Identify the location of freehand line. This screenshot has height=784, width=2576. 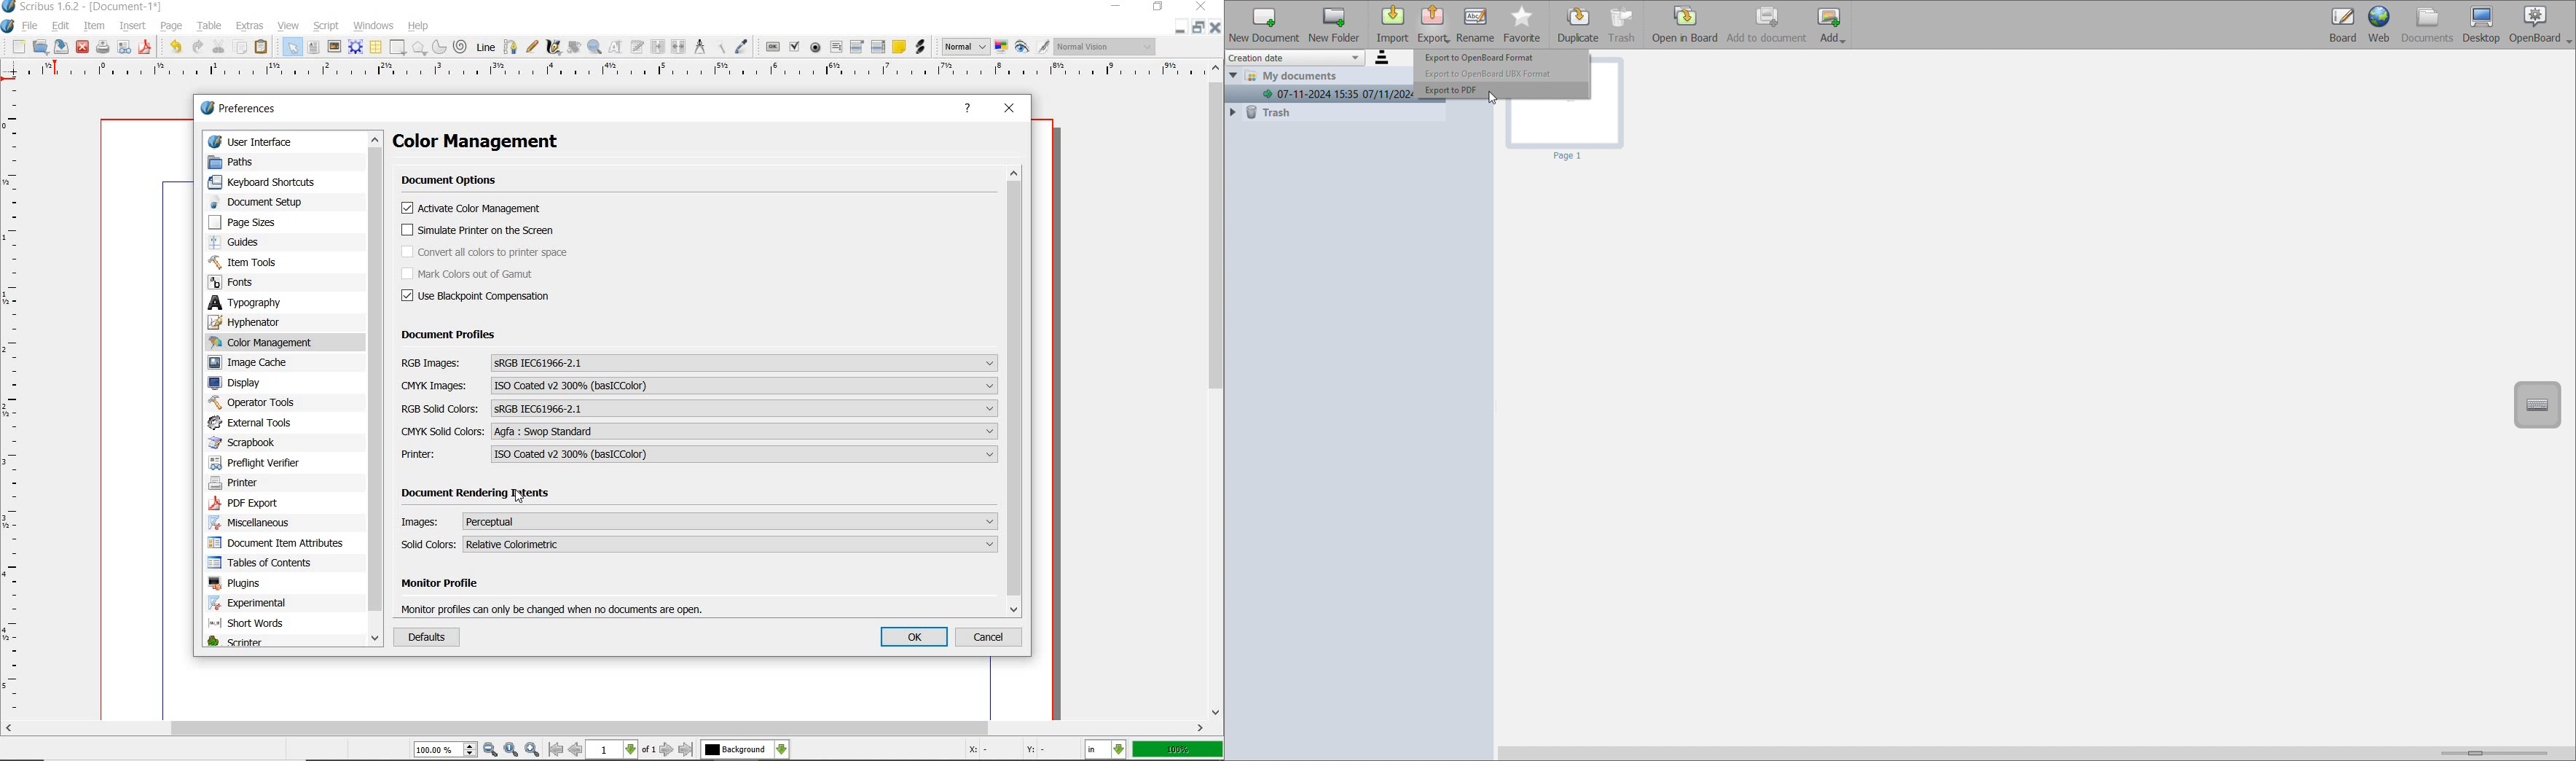
(530, 46).